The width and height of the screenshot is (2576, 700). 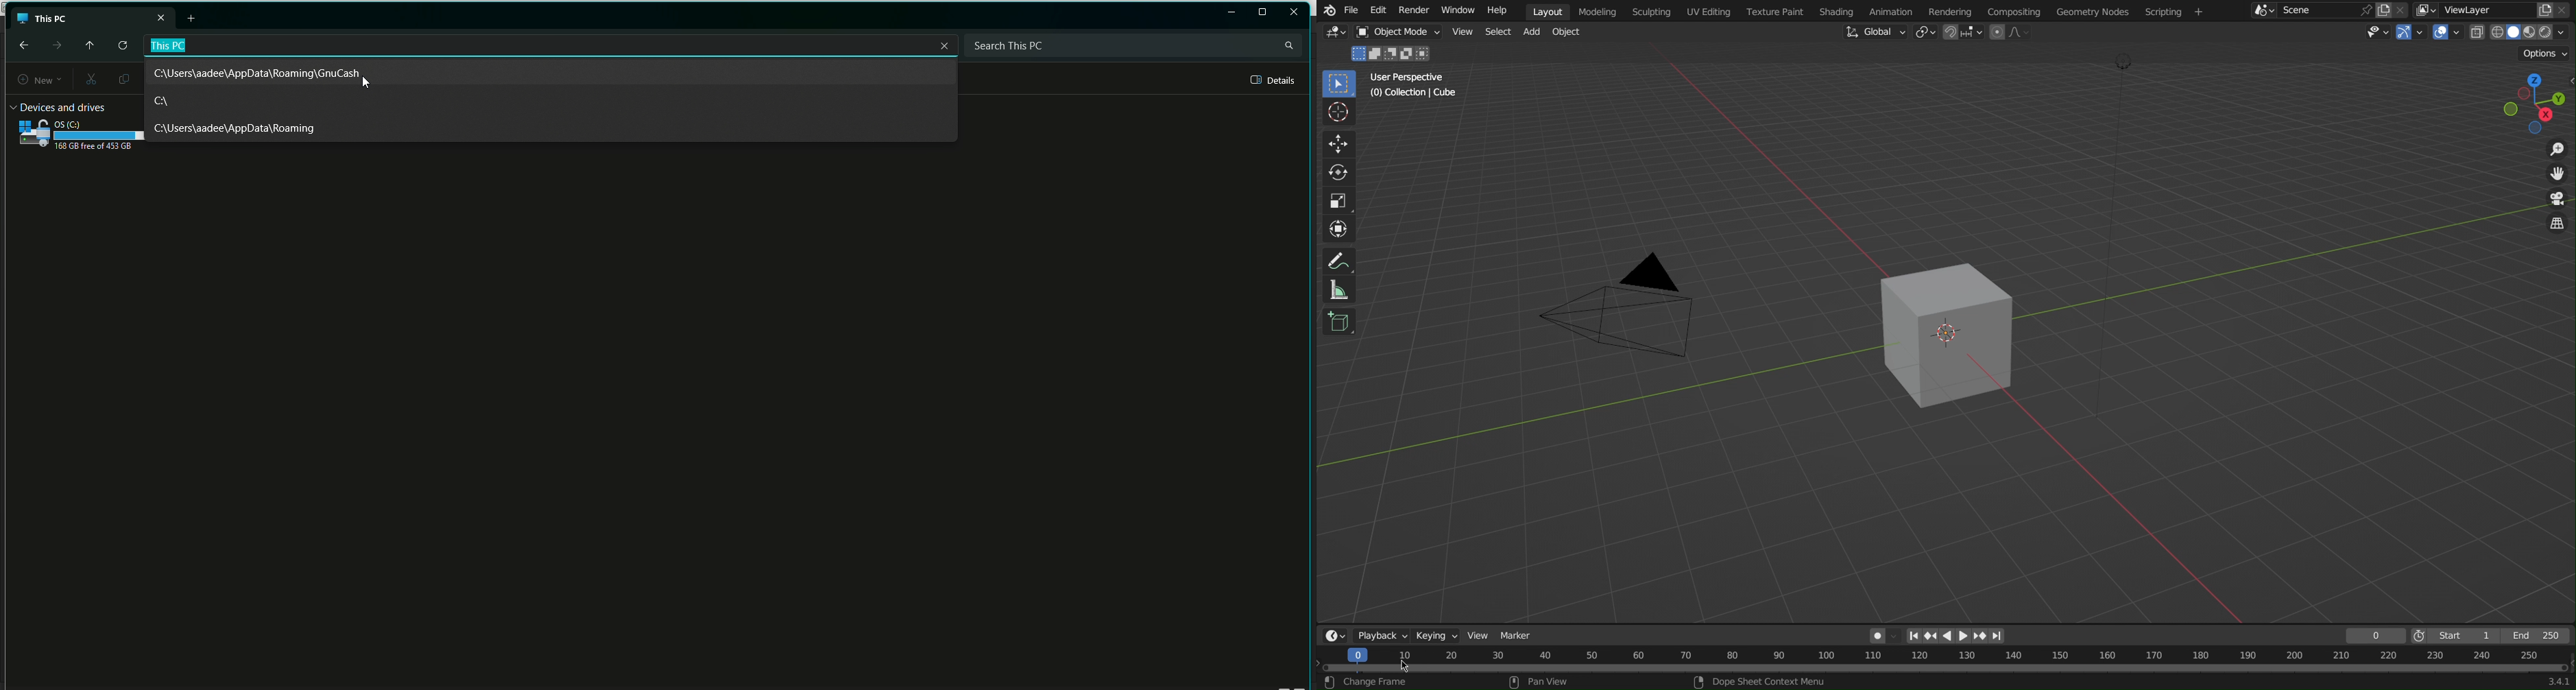 What do you see at coordinates (86, 43) in the screenshot?
I see `Move up` at bounding box center [86, 43].